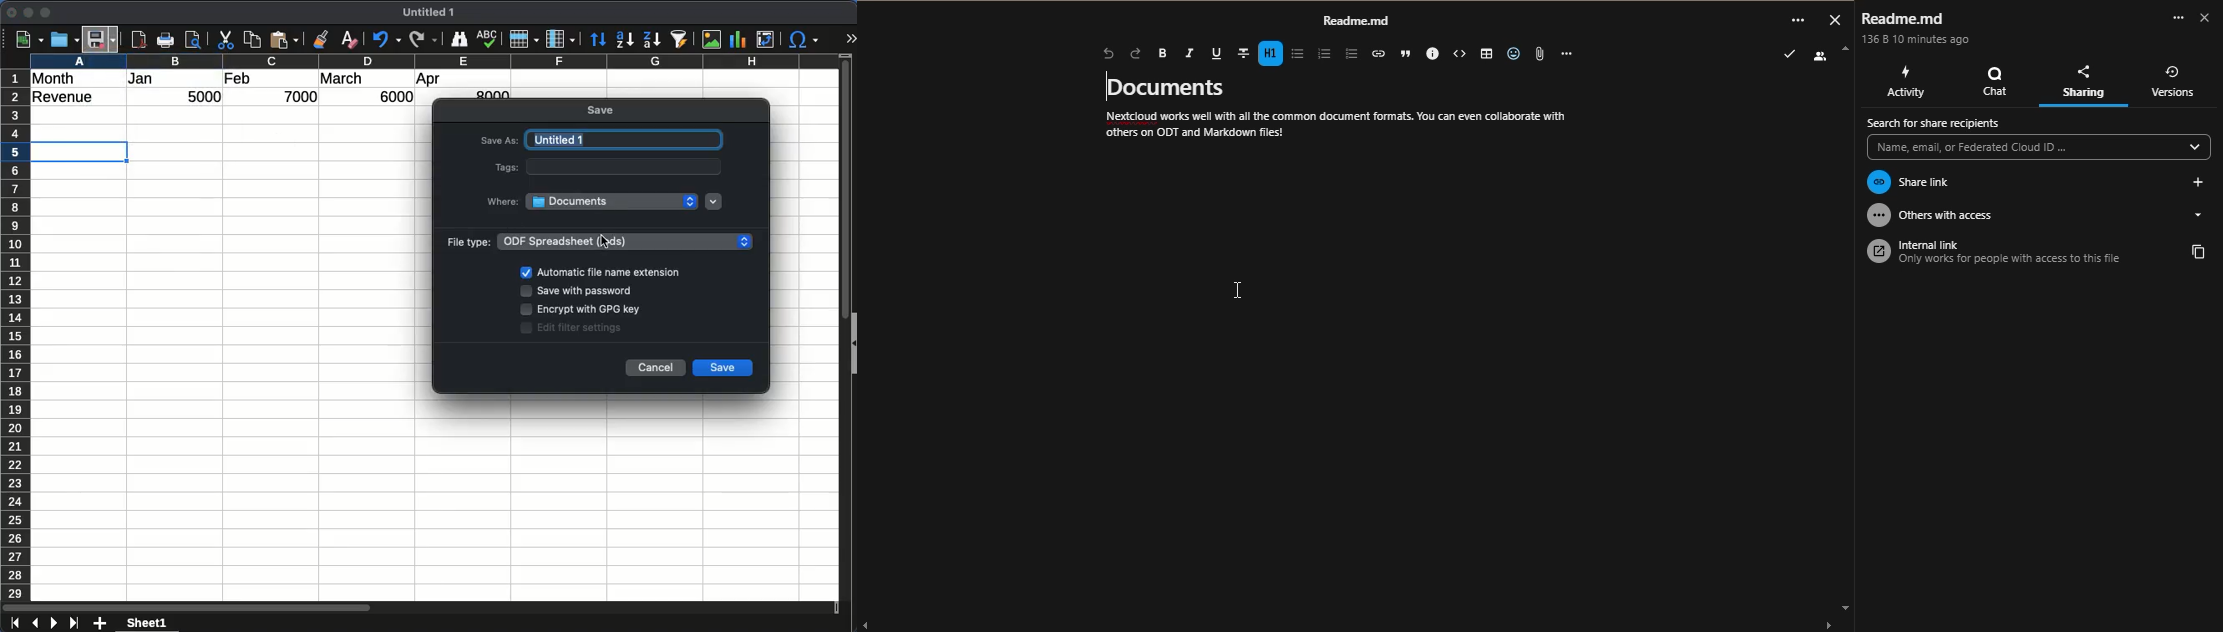 This screenshot has width=2240, height=644. Describe the element at coordinates (28, 39) in the screenshot. I see `new` at that location.